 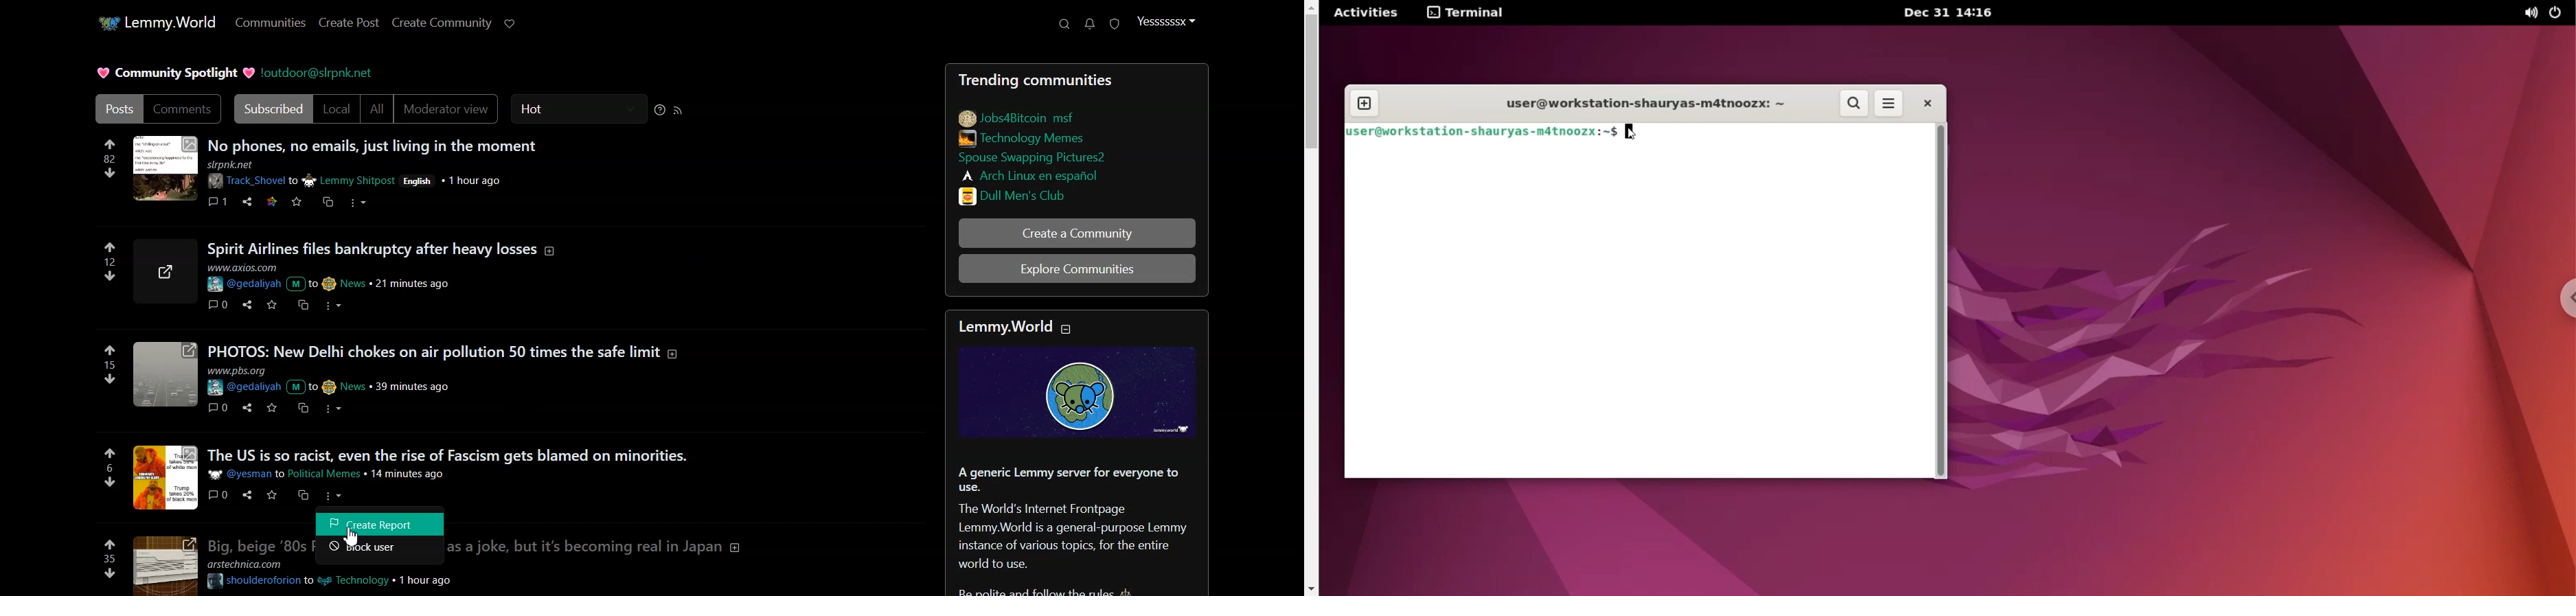 I want to click on downvote, so click(x=110, y=172).